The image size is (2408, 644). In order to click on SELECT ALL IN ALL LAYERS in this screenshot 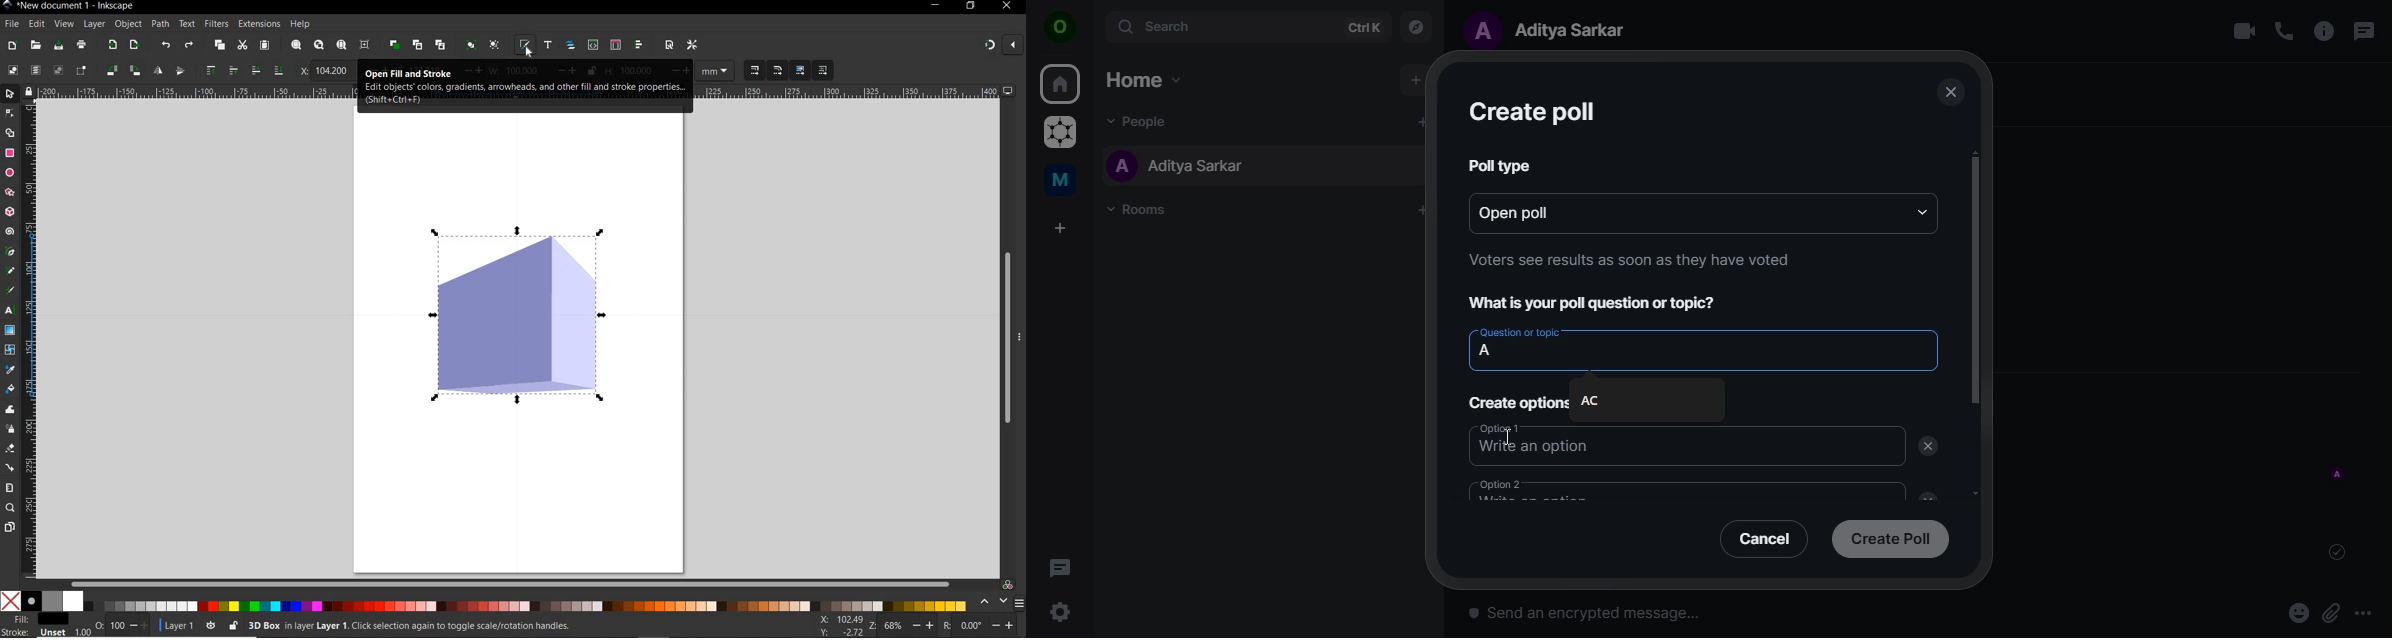, I will do `click(35, 70)`.